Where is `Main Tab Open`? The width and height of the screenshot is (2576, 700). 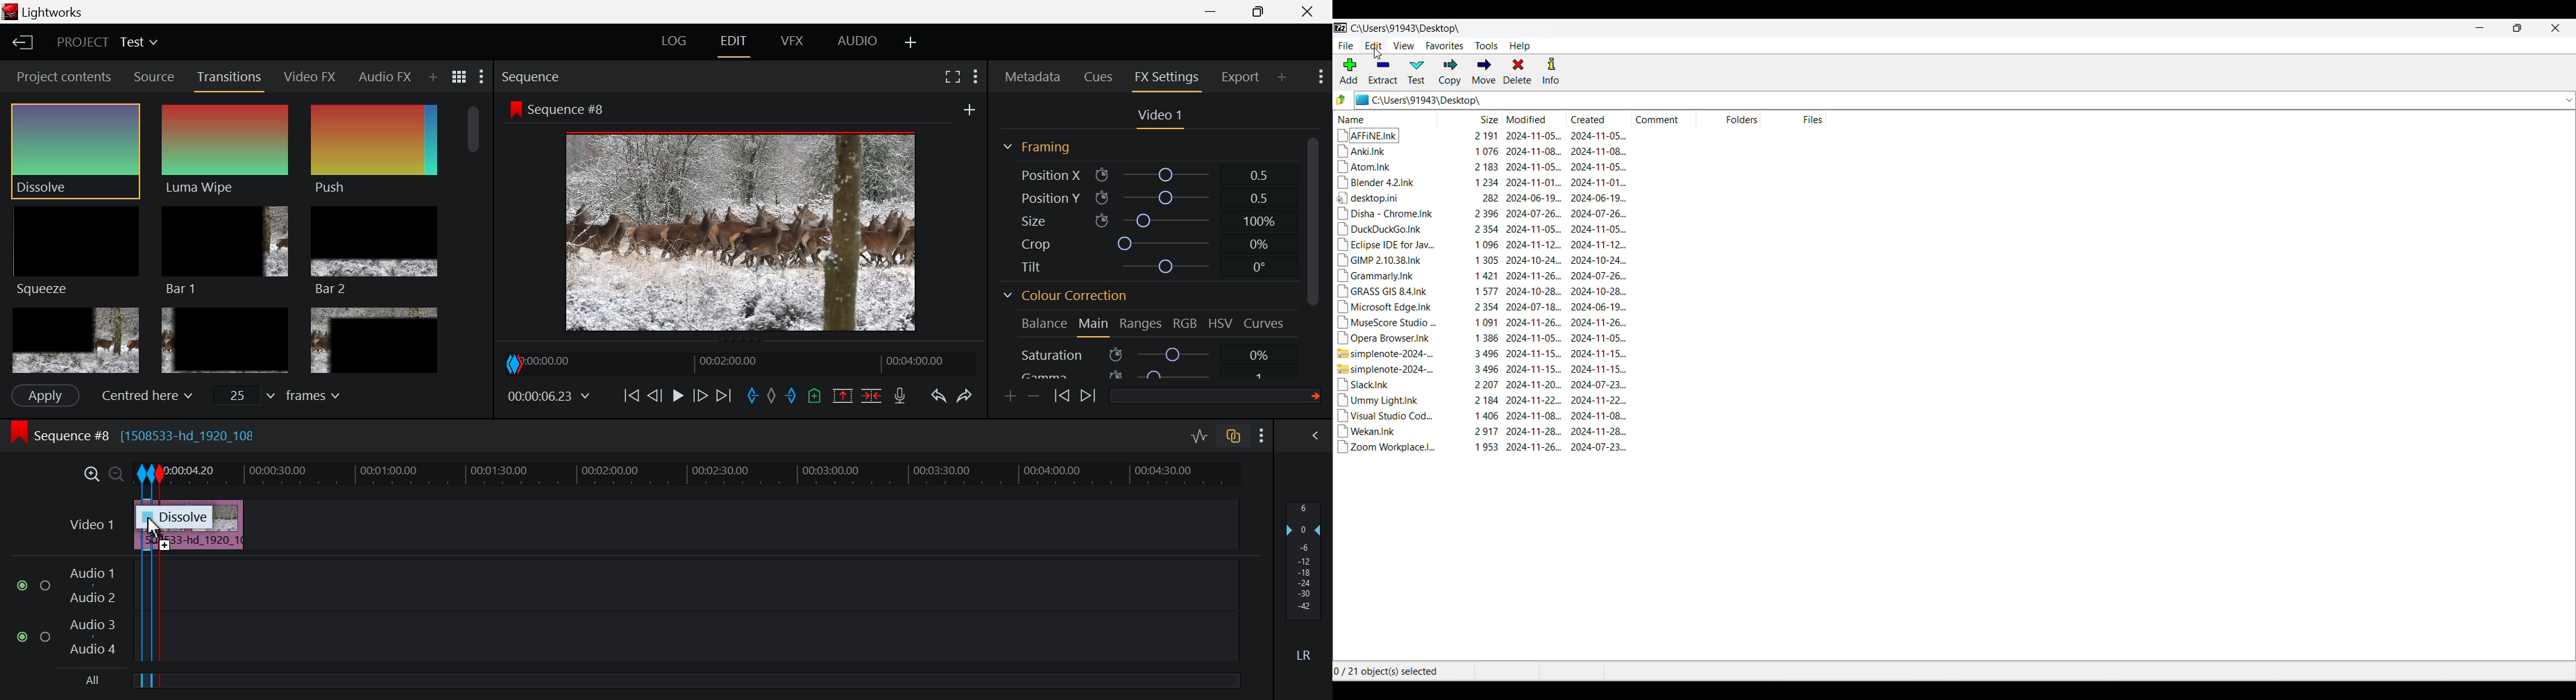
Main Tab Open is located at coordinates (1094, 325).